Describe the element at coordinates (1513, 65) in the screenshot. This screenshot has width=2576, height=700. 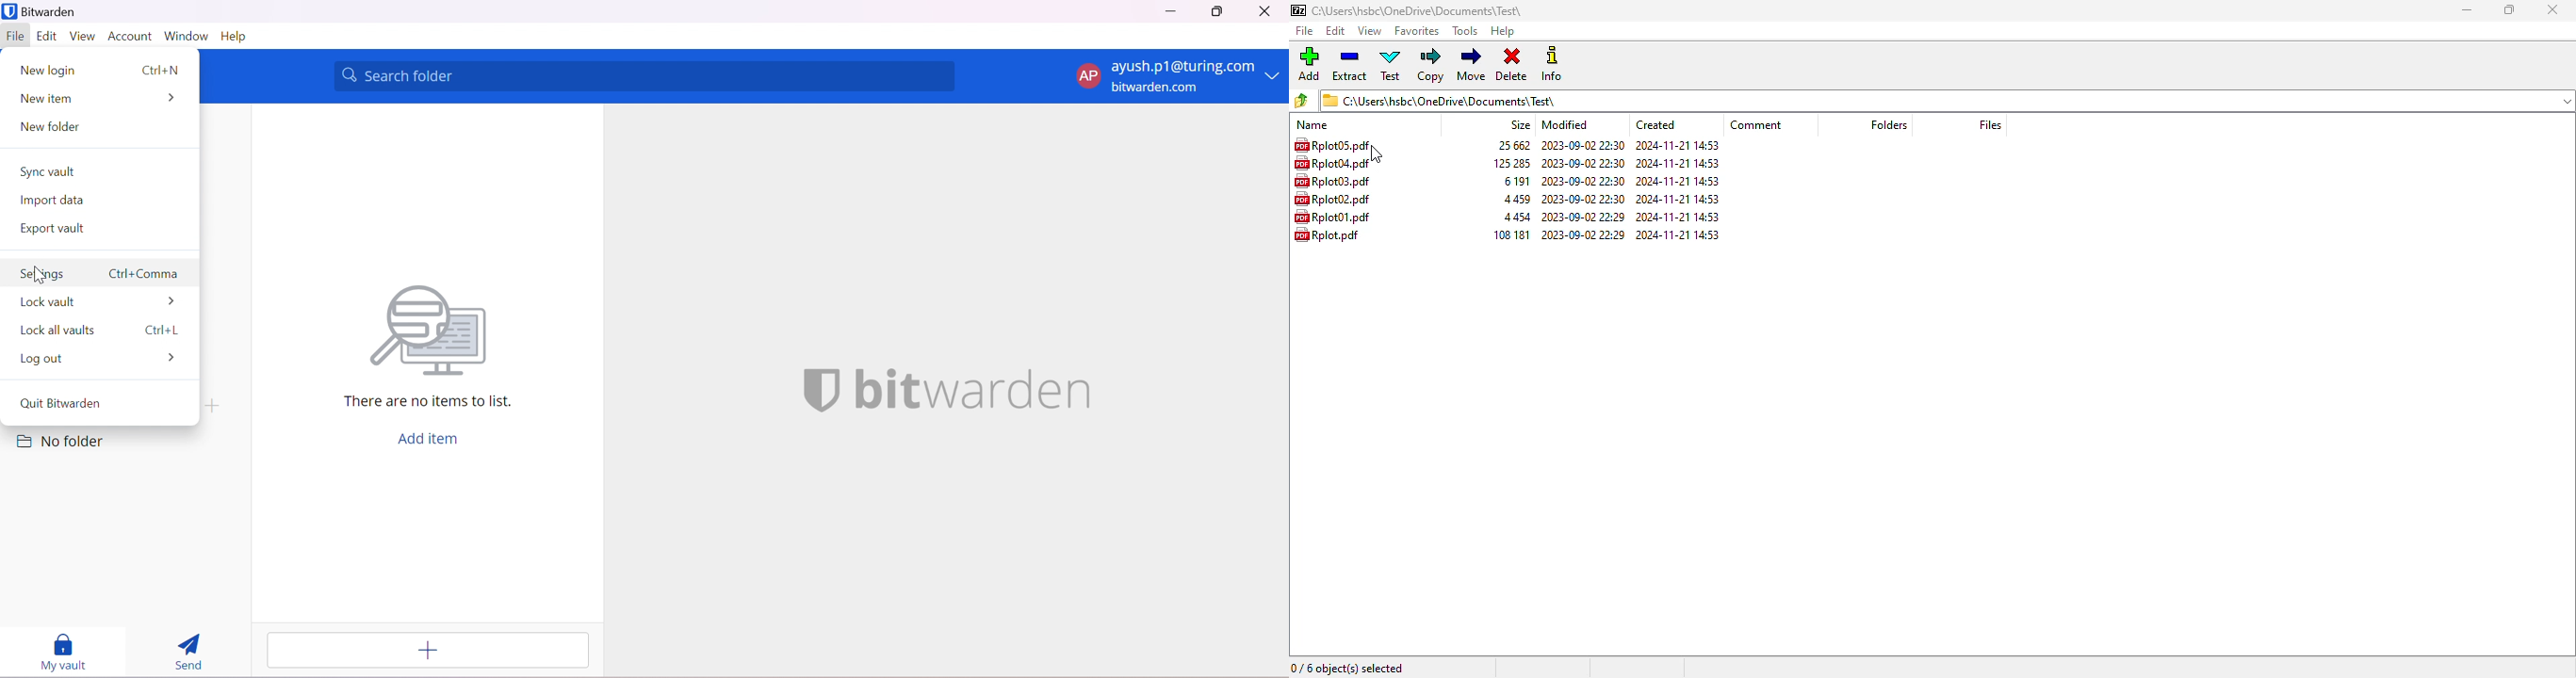
I see `delete` at that location.